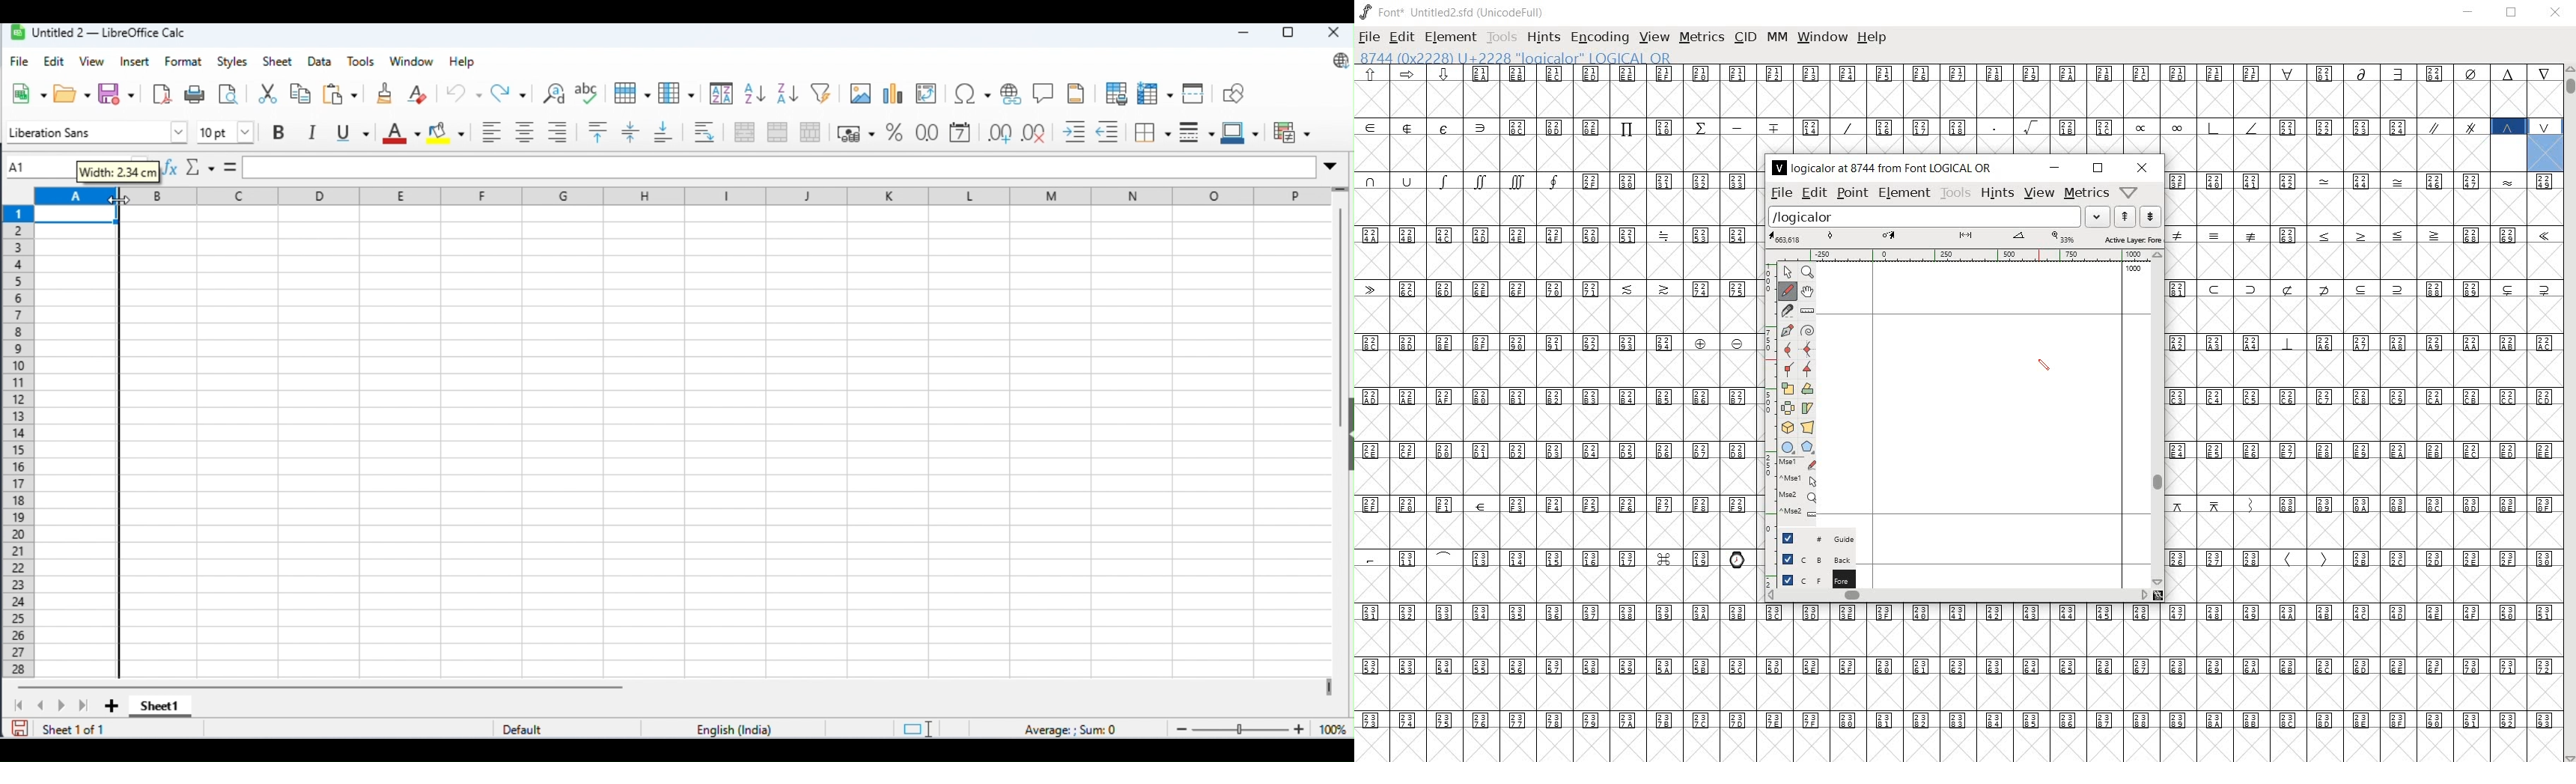 The image size is (2576, 784). What do you see at coordinates (632, 132) in the screenshot?
I see `enter vertically` at bounding box center [632, 132].